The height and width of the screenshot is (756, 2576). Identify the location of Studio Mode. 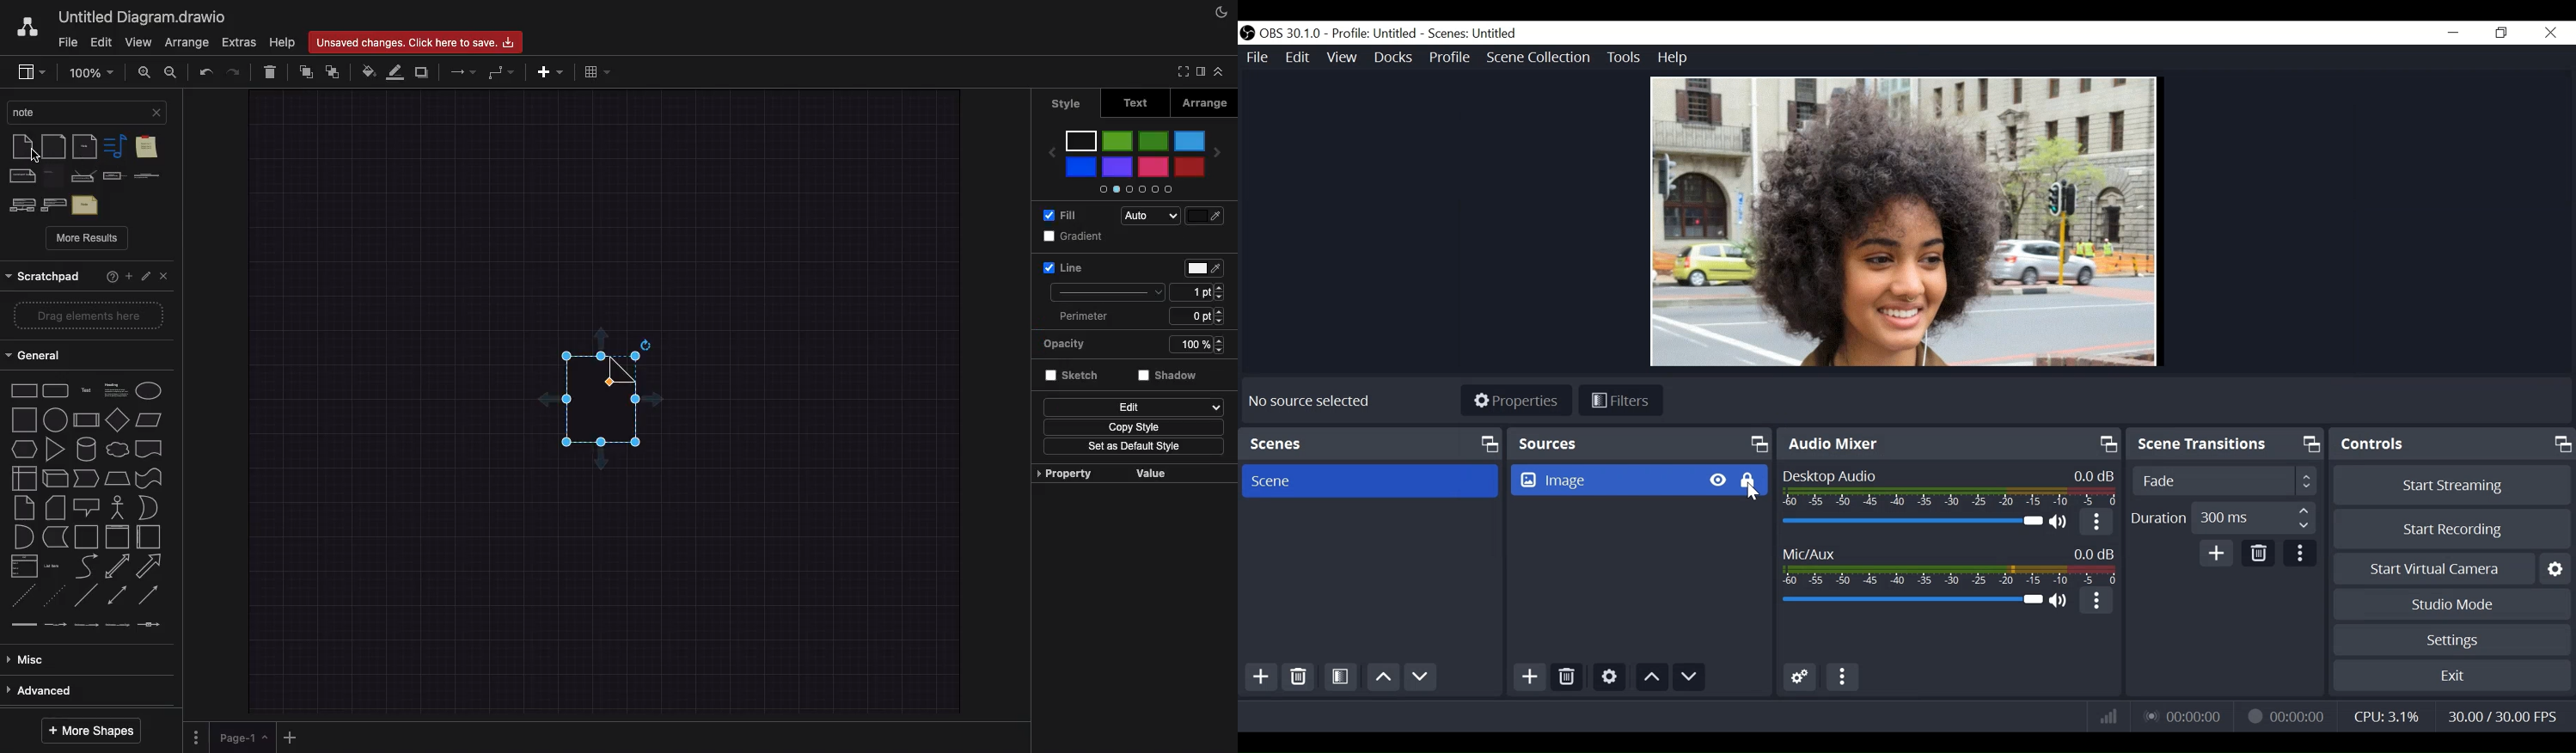
(2451, 606).